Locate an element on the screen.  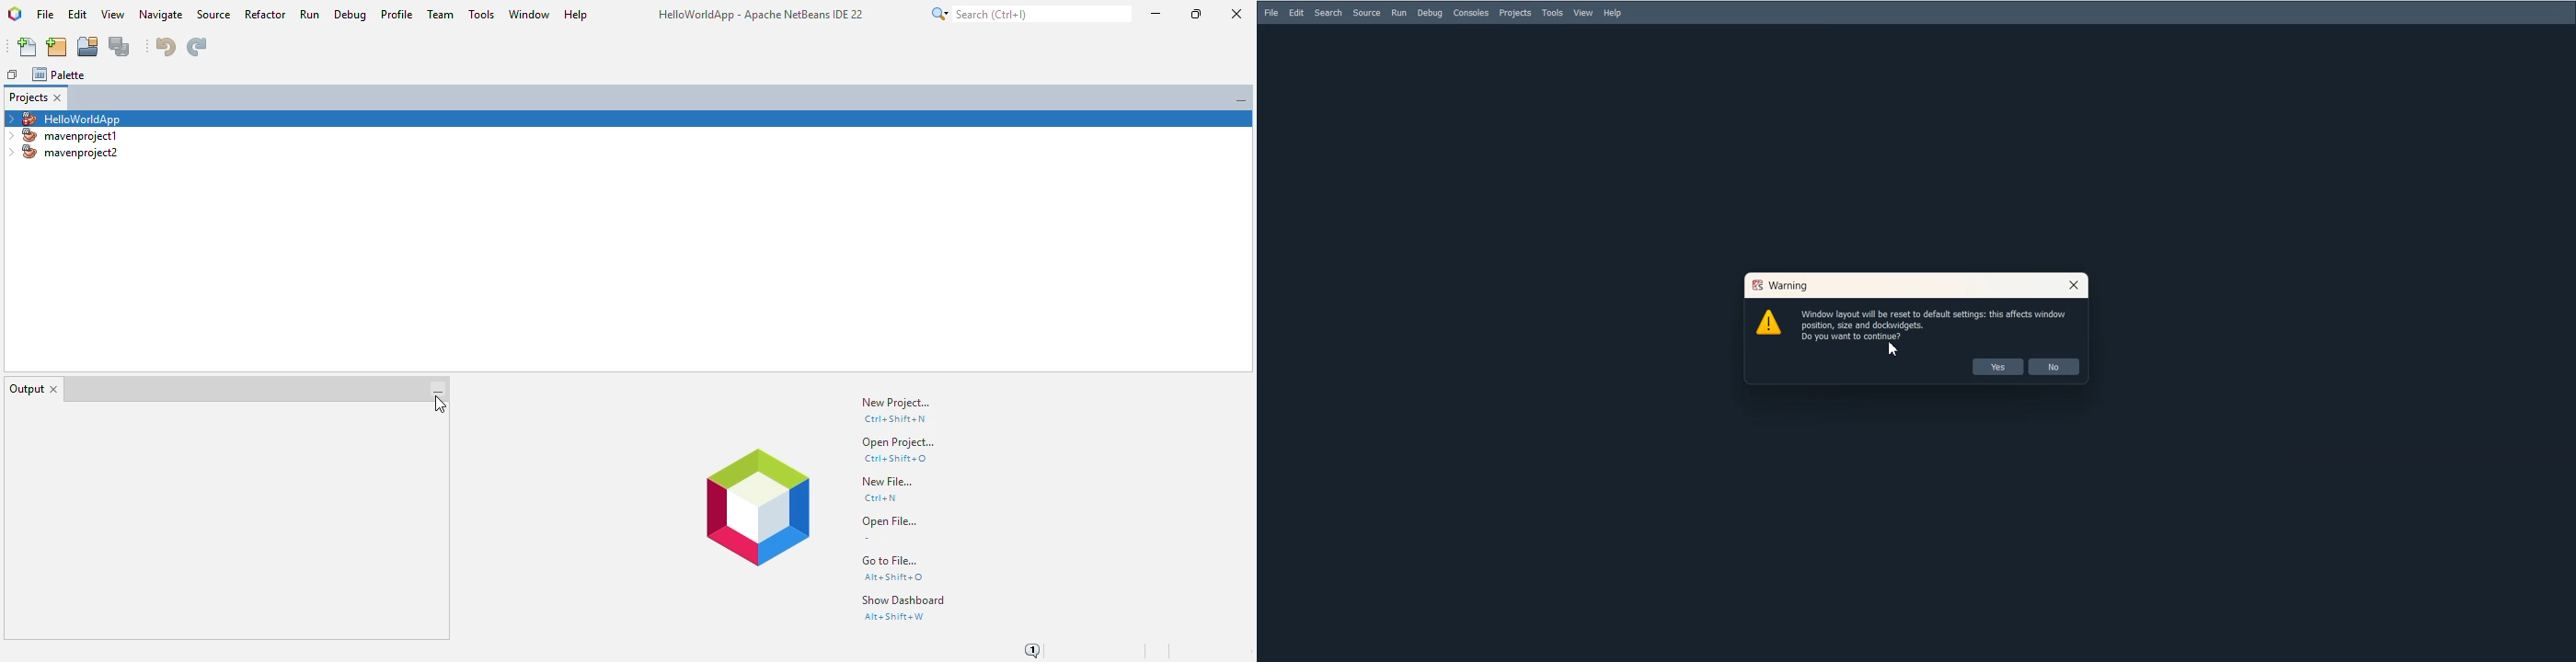
Debug is located at coordinates (1430, 12).